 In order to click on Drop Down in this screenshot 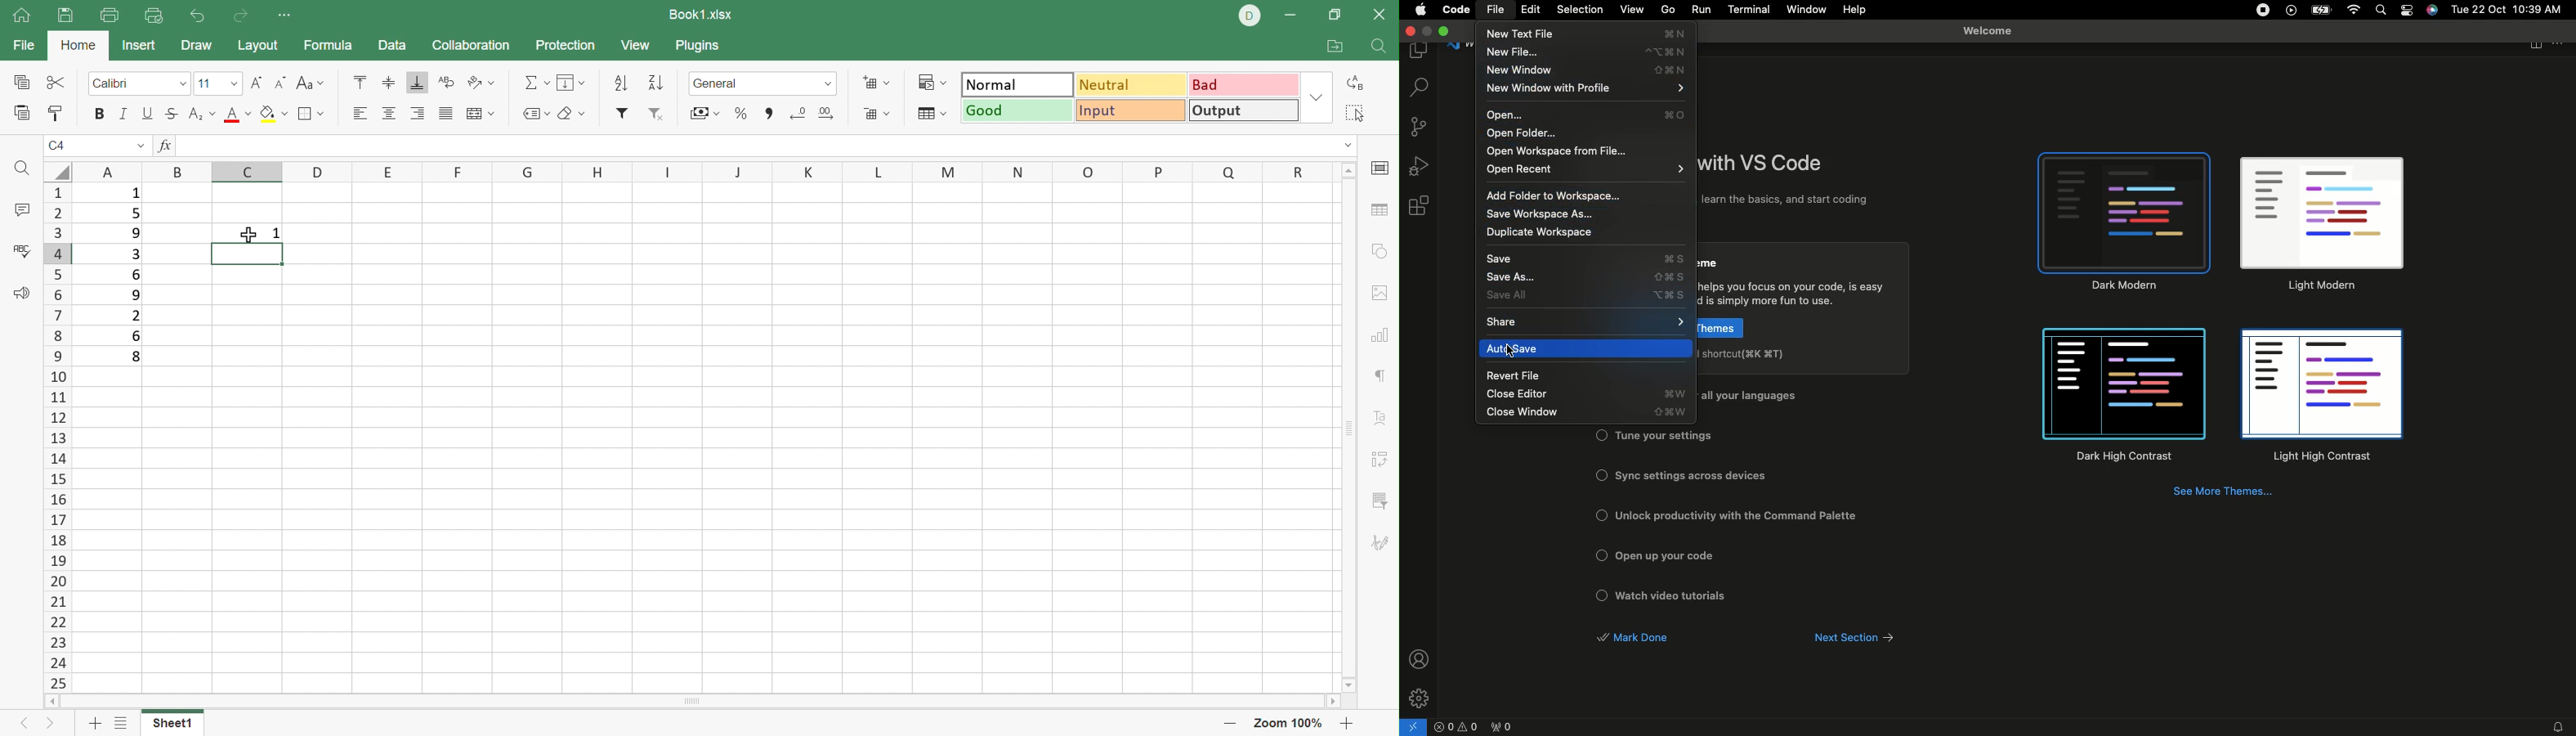, I will do `click(1349, 147)`.